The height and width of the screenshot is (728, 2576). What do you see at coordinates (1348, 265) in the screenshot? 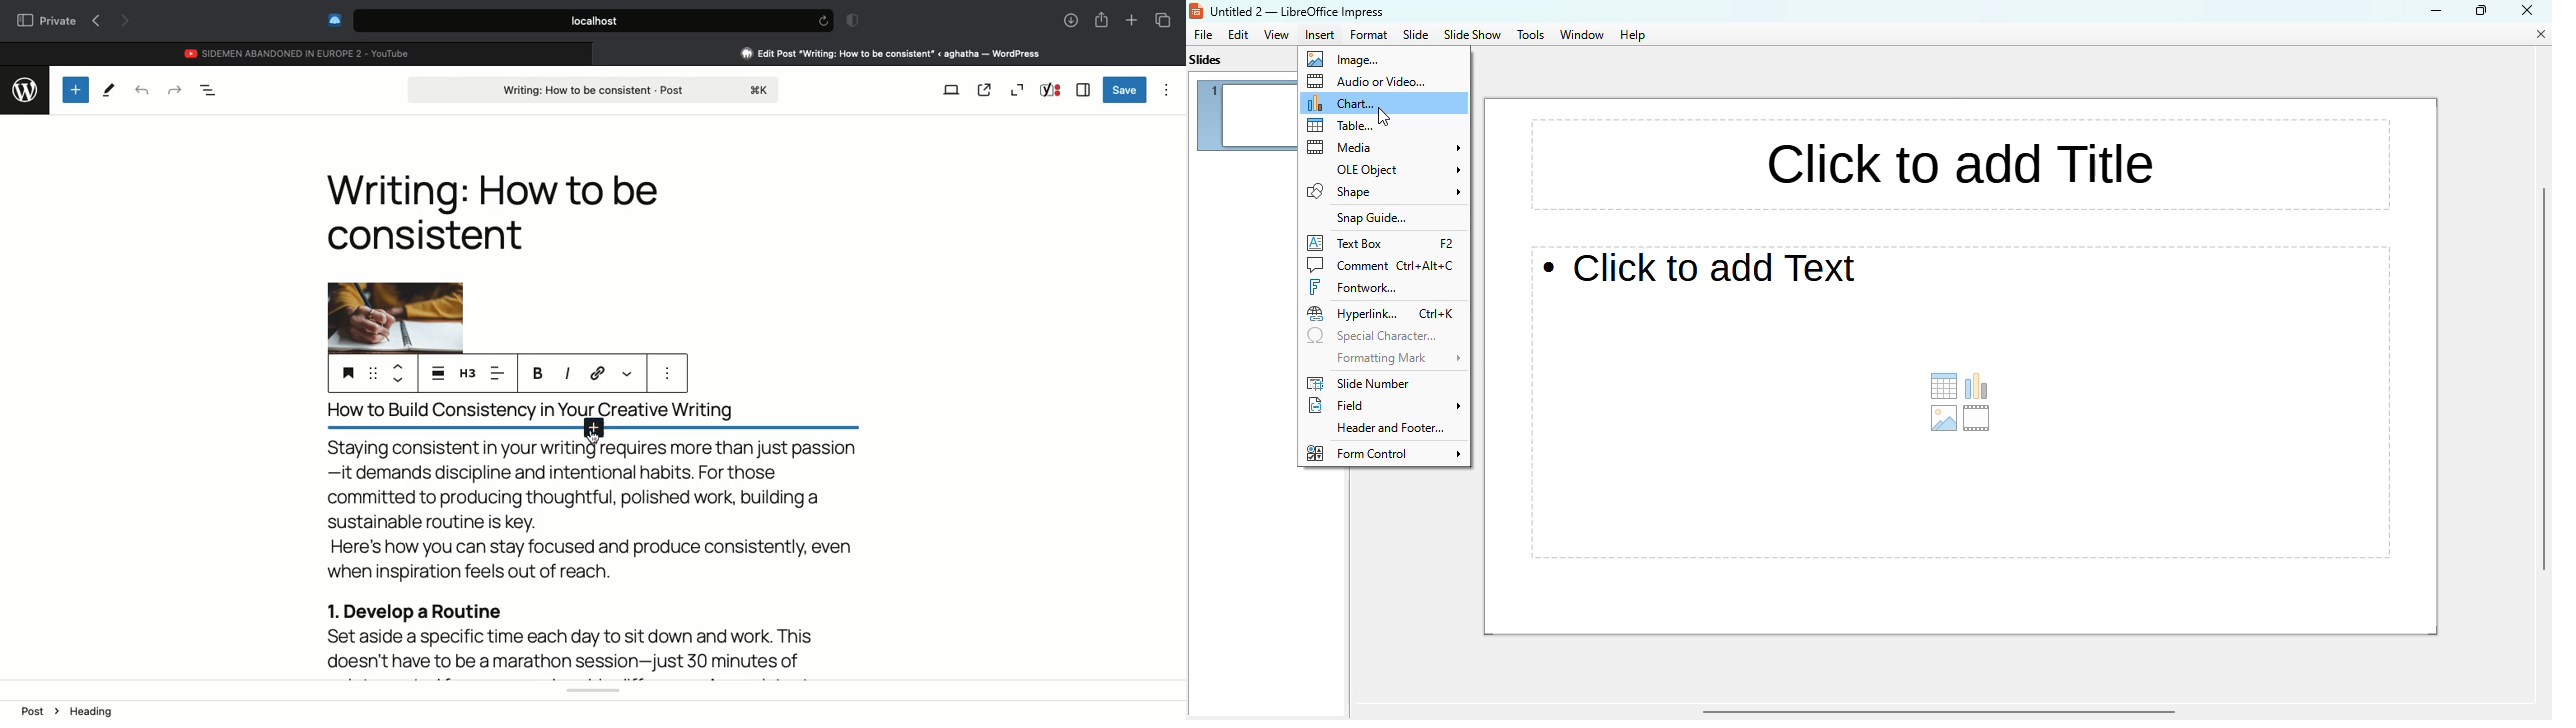
I see `comment` at bounding box center [1348, 265].